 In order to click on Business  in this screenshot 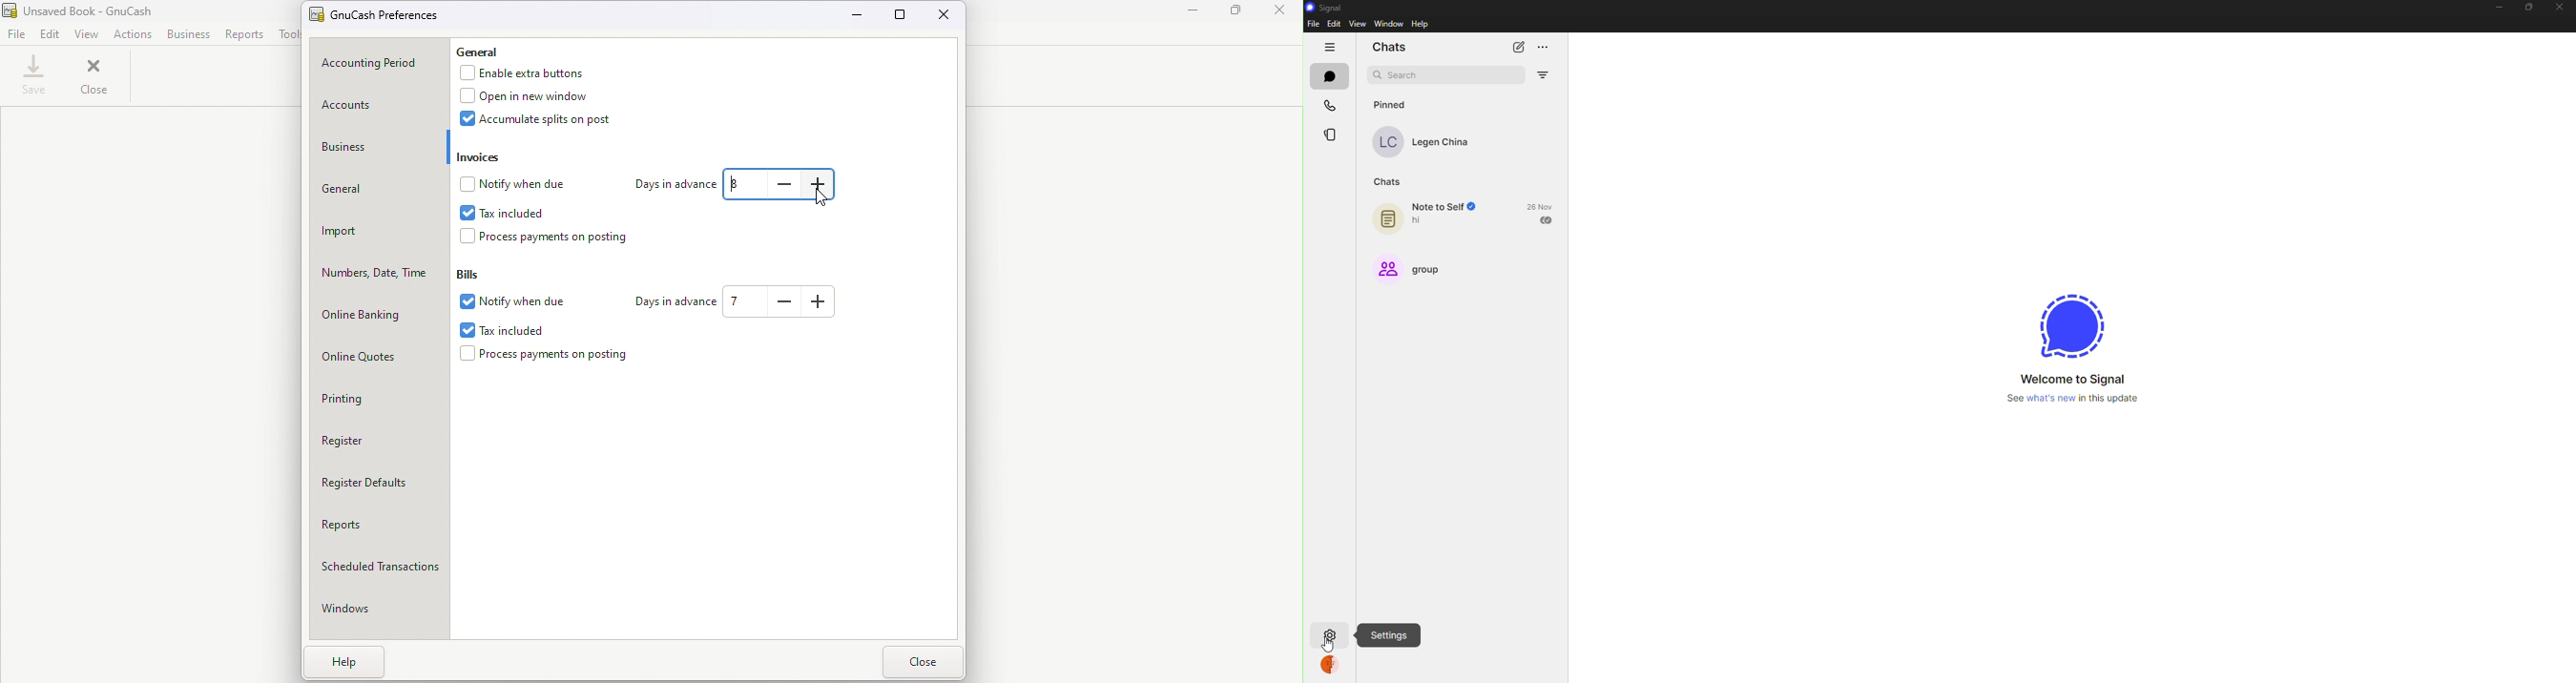, I will do `click(376, 149)`.